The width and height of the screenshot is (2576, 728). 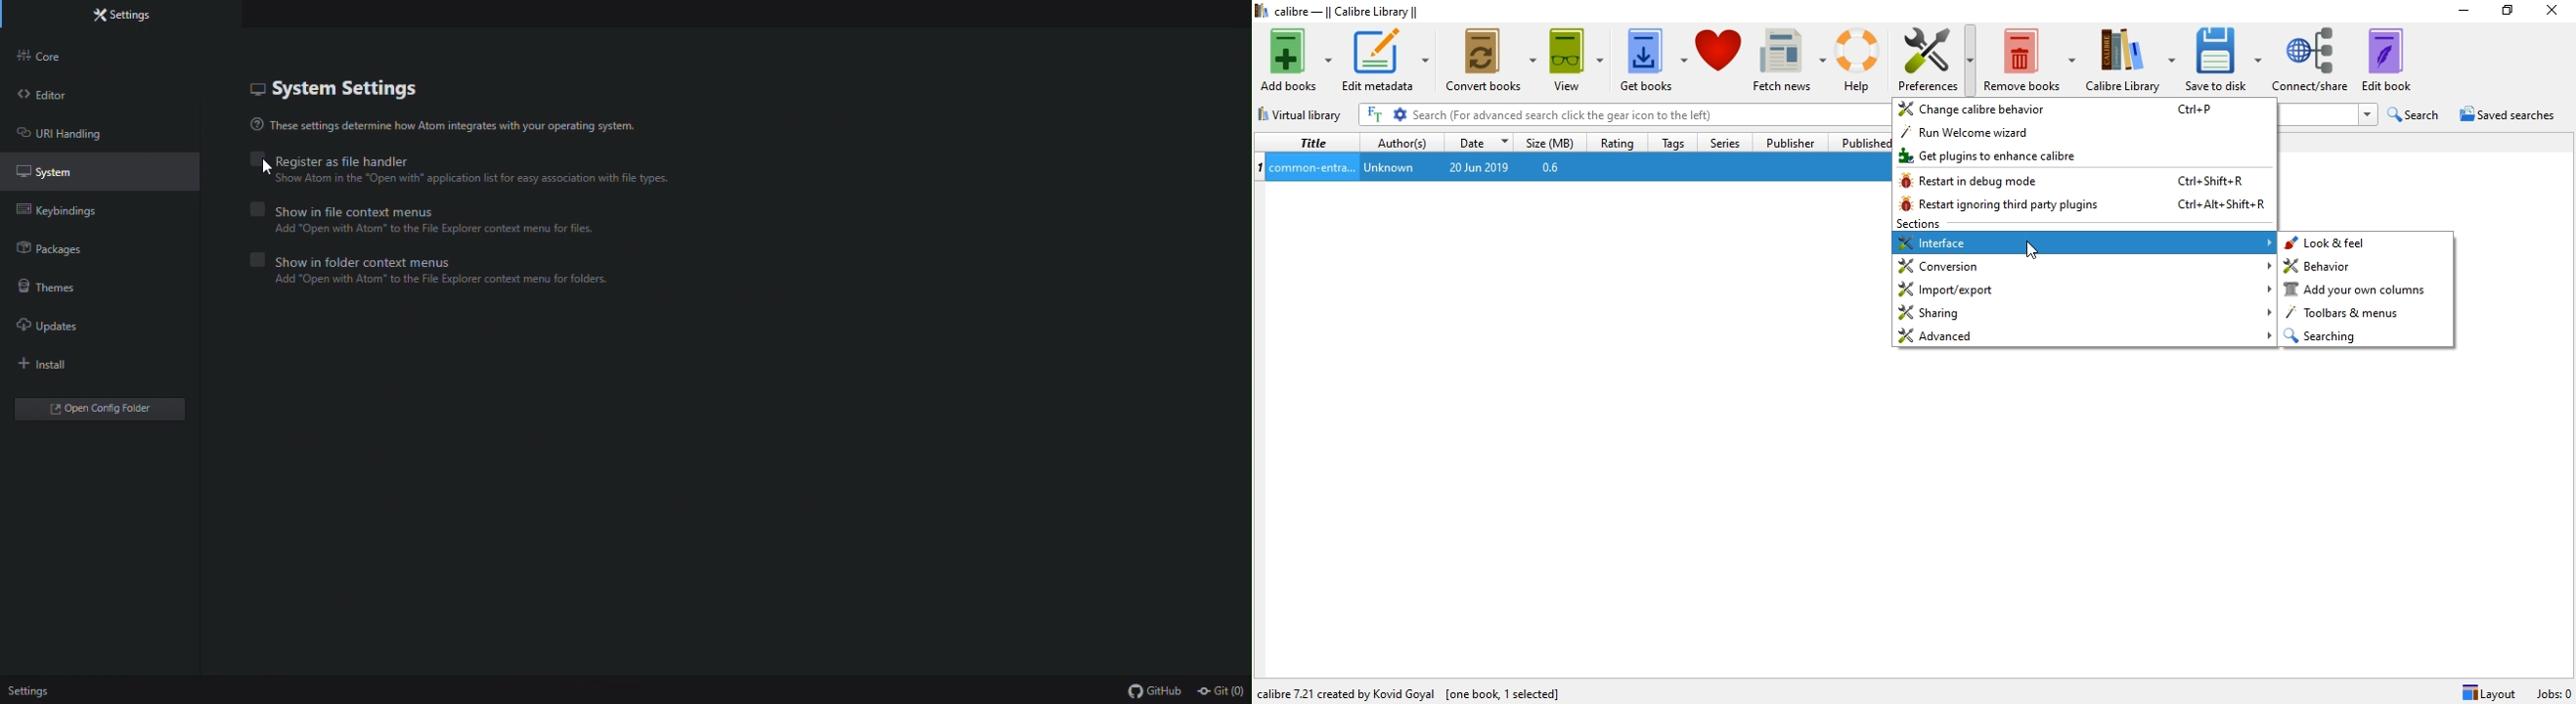 What do you see at coordinates (1861, 60) in the screenshot?
I see `Help` at bounding box center [1861, 60].